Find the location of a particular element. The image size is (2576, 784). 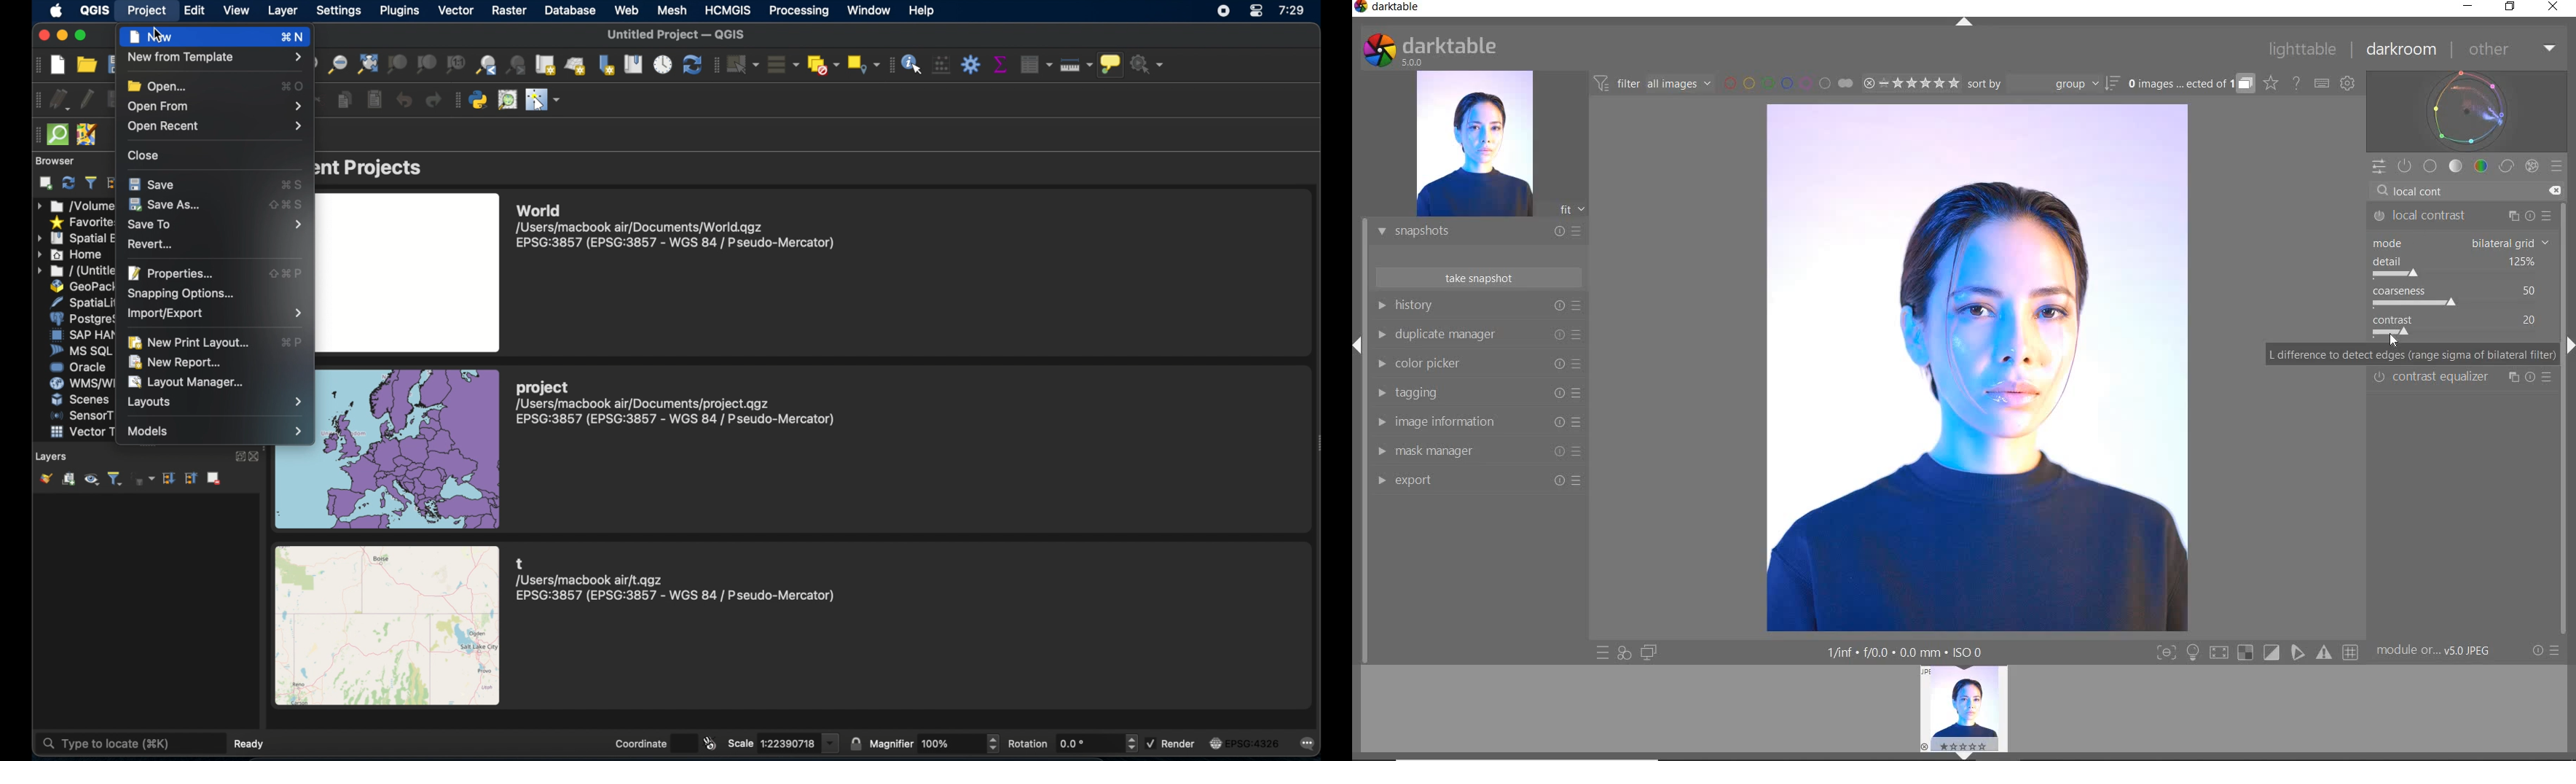

QUICK ACCESS PANEL is located at coordinates (2378, 168).